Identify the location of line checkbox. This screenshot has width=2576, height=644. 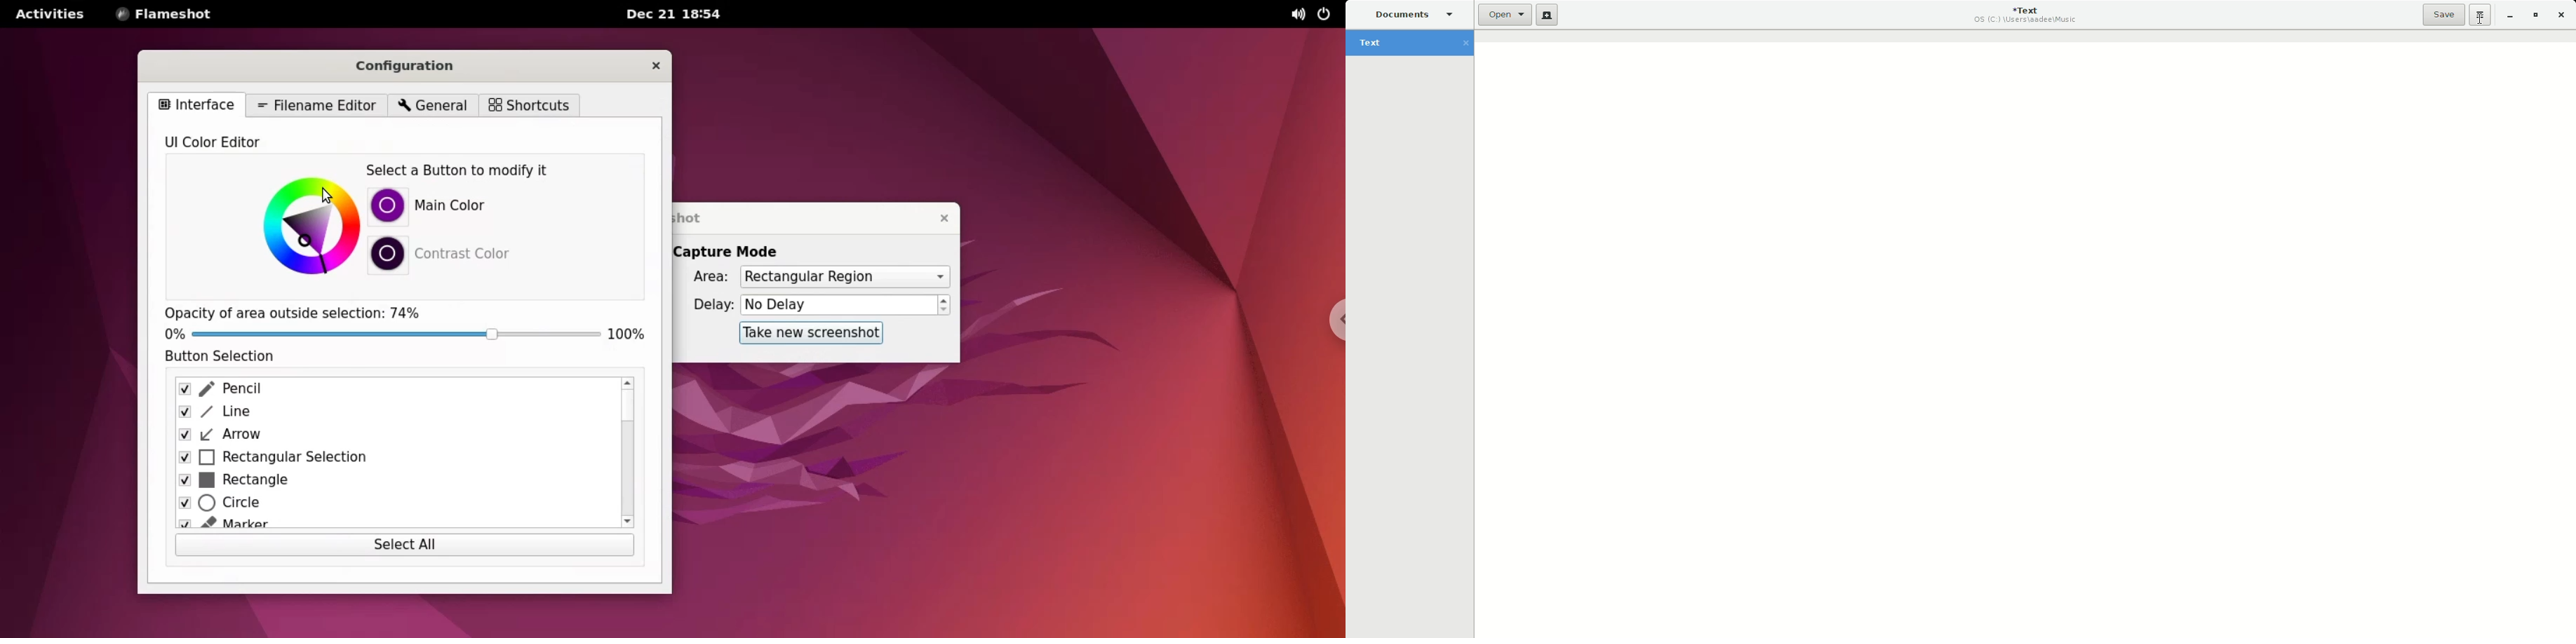
(388, 413).